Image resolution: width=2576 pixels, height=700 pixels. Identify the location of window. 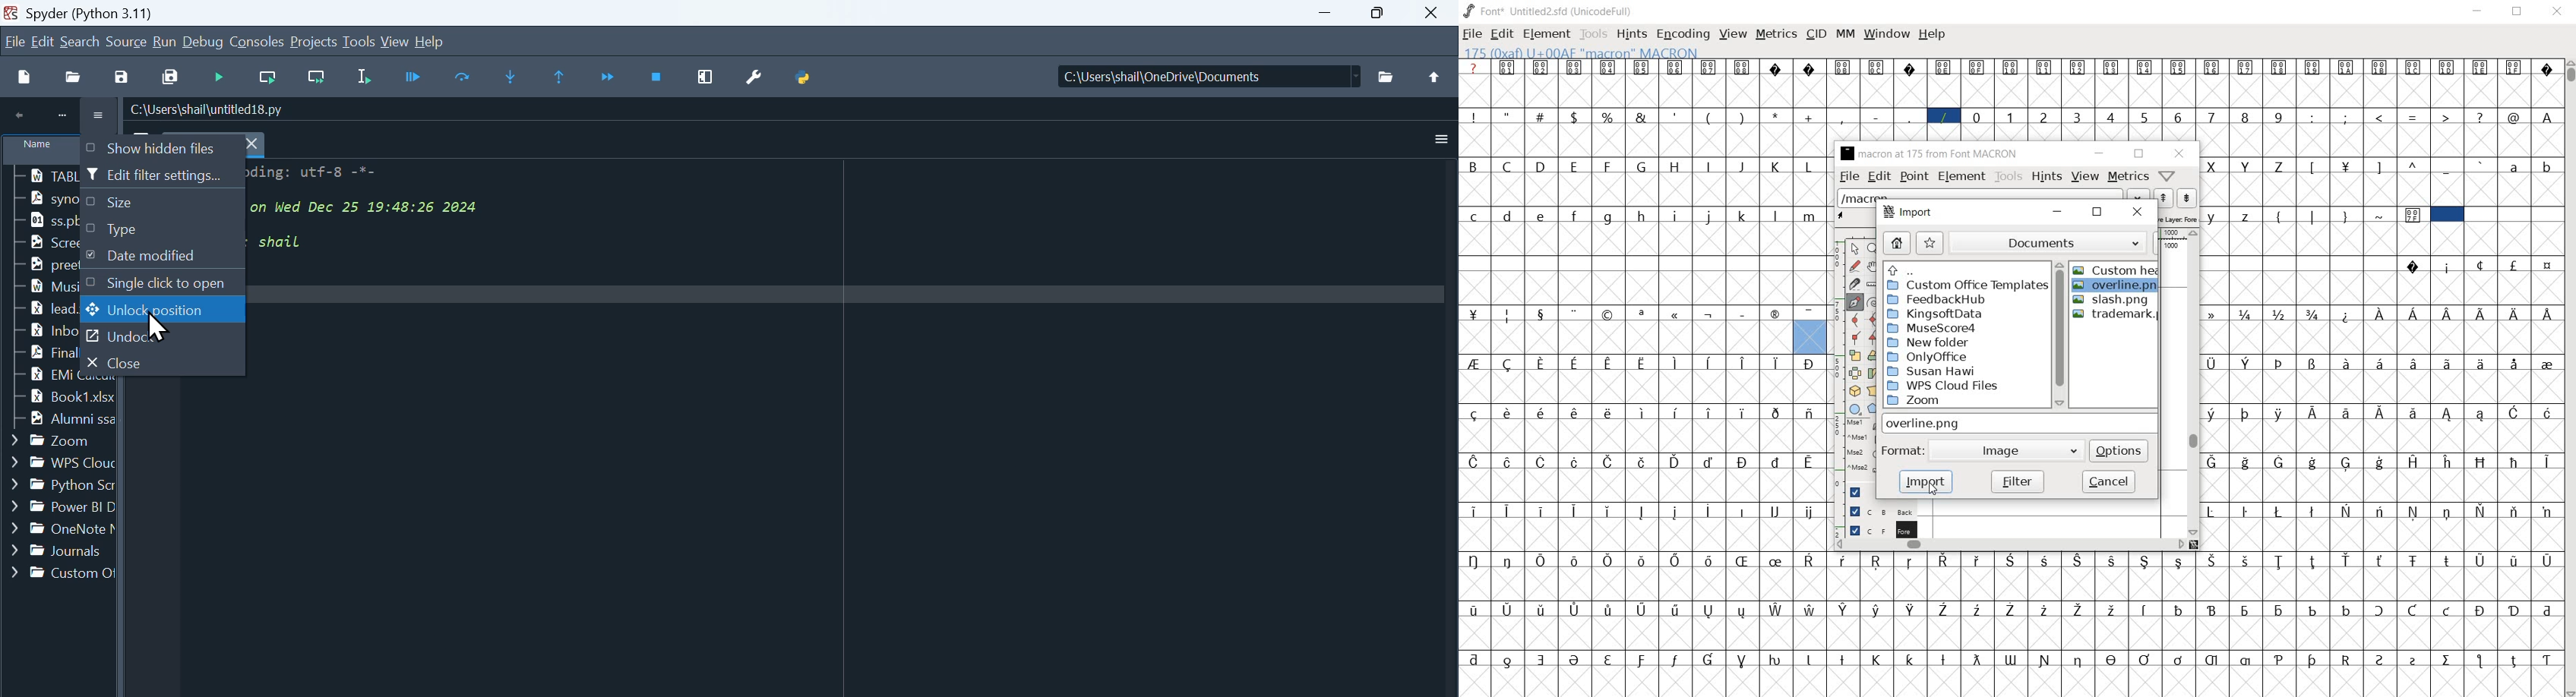
(1887, 34).